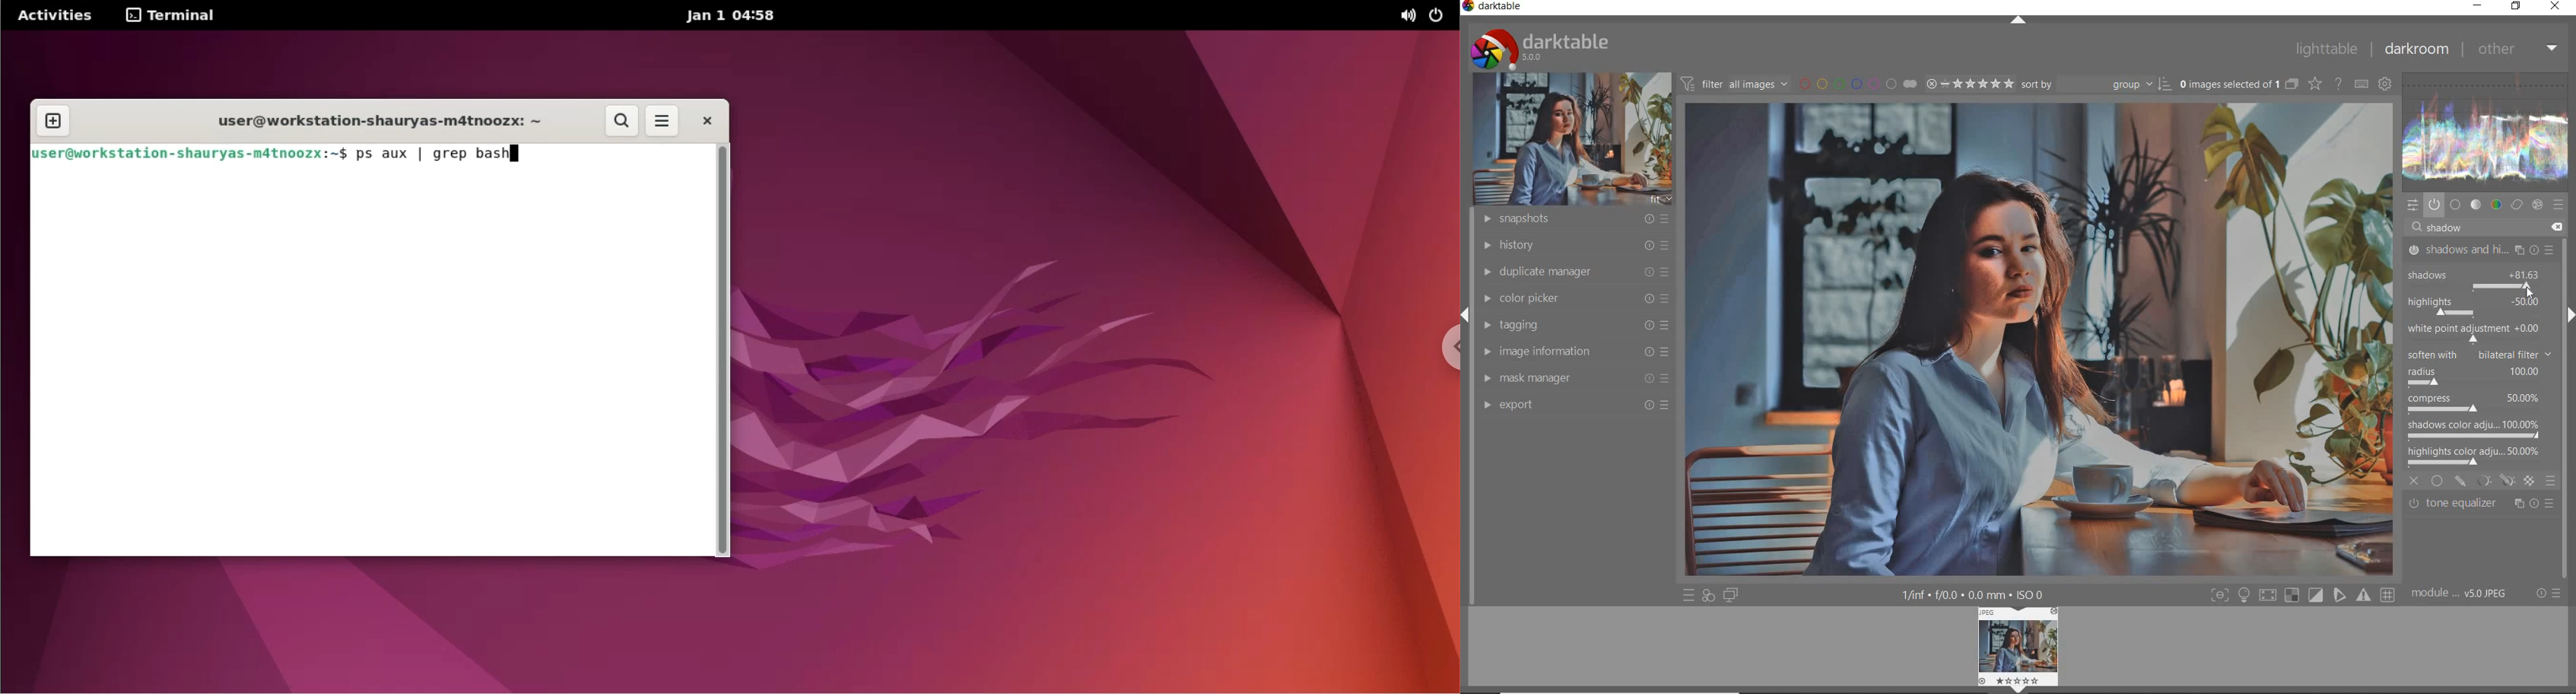 The width and height of the screenshot is (2576, 700). Describe the element at coordinates (2570, 315) in the screenshot. I see `expand/collapse` at that location.